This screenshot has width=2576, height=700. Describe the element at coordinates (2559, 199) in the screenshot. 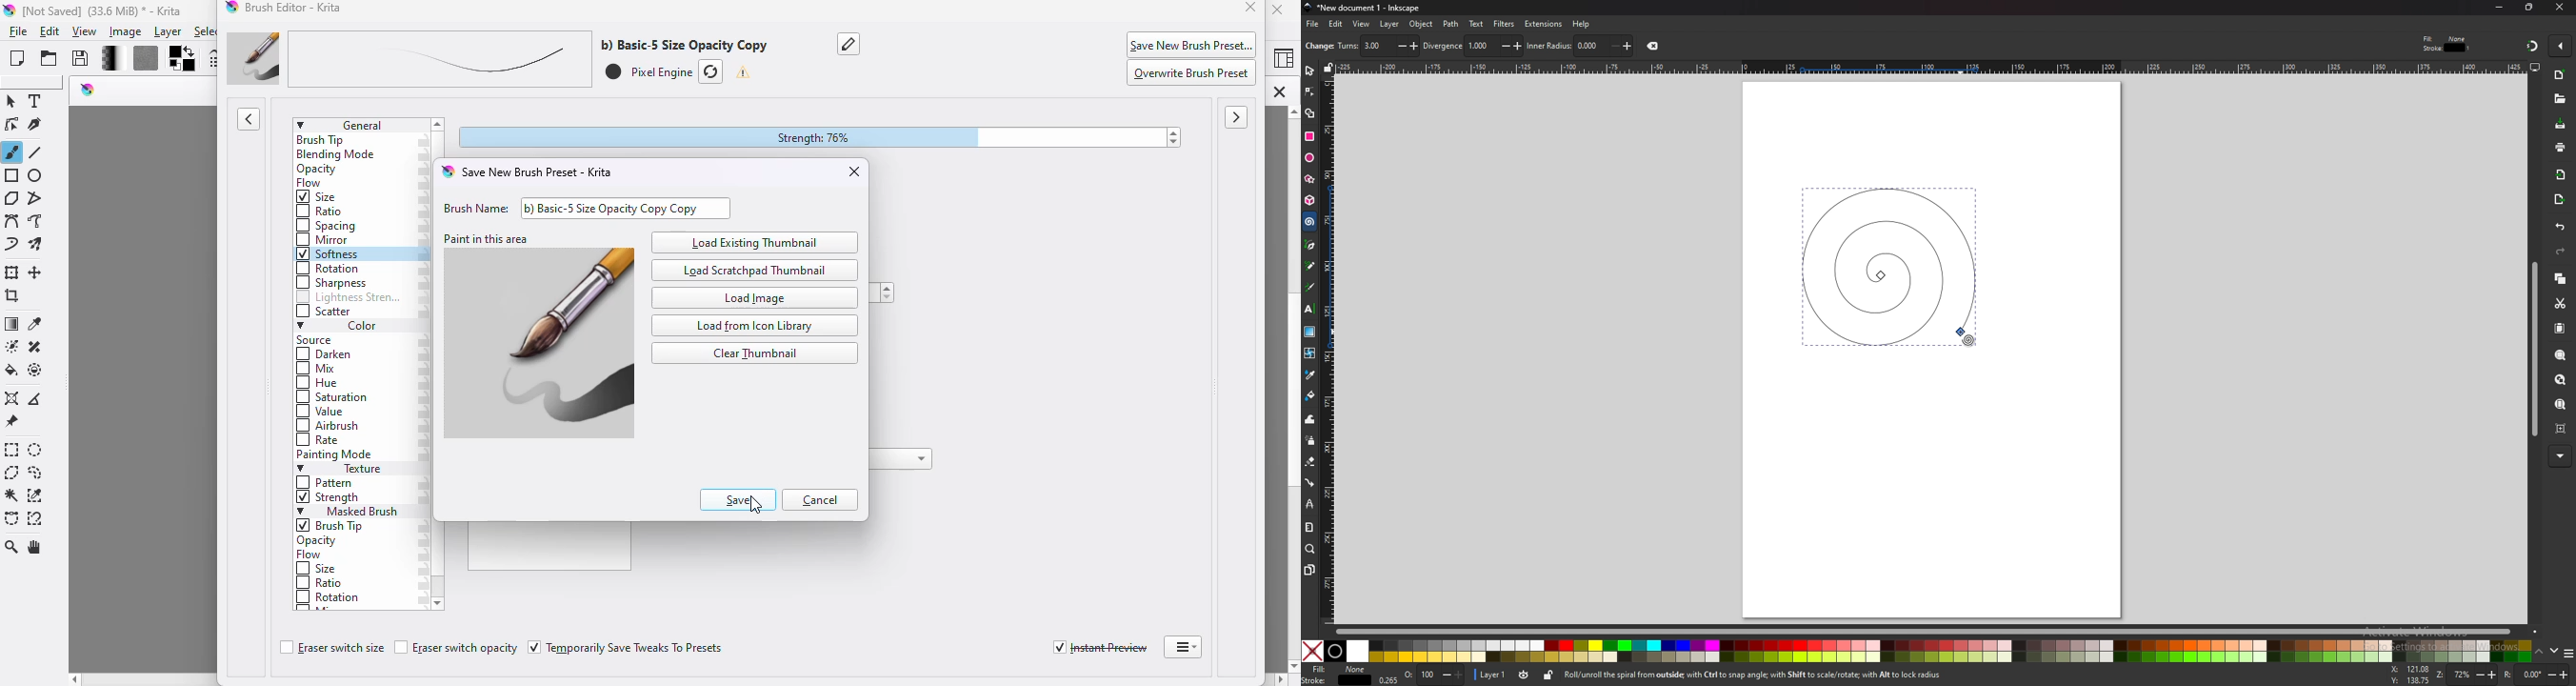

I see `export` at that location.